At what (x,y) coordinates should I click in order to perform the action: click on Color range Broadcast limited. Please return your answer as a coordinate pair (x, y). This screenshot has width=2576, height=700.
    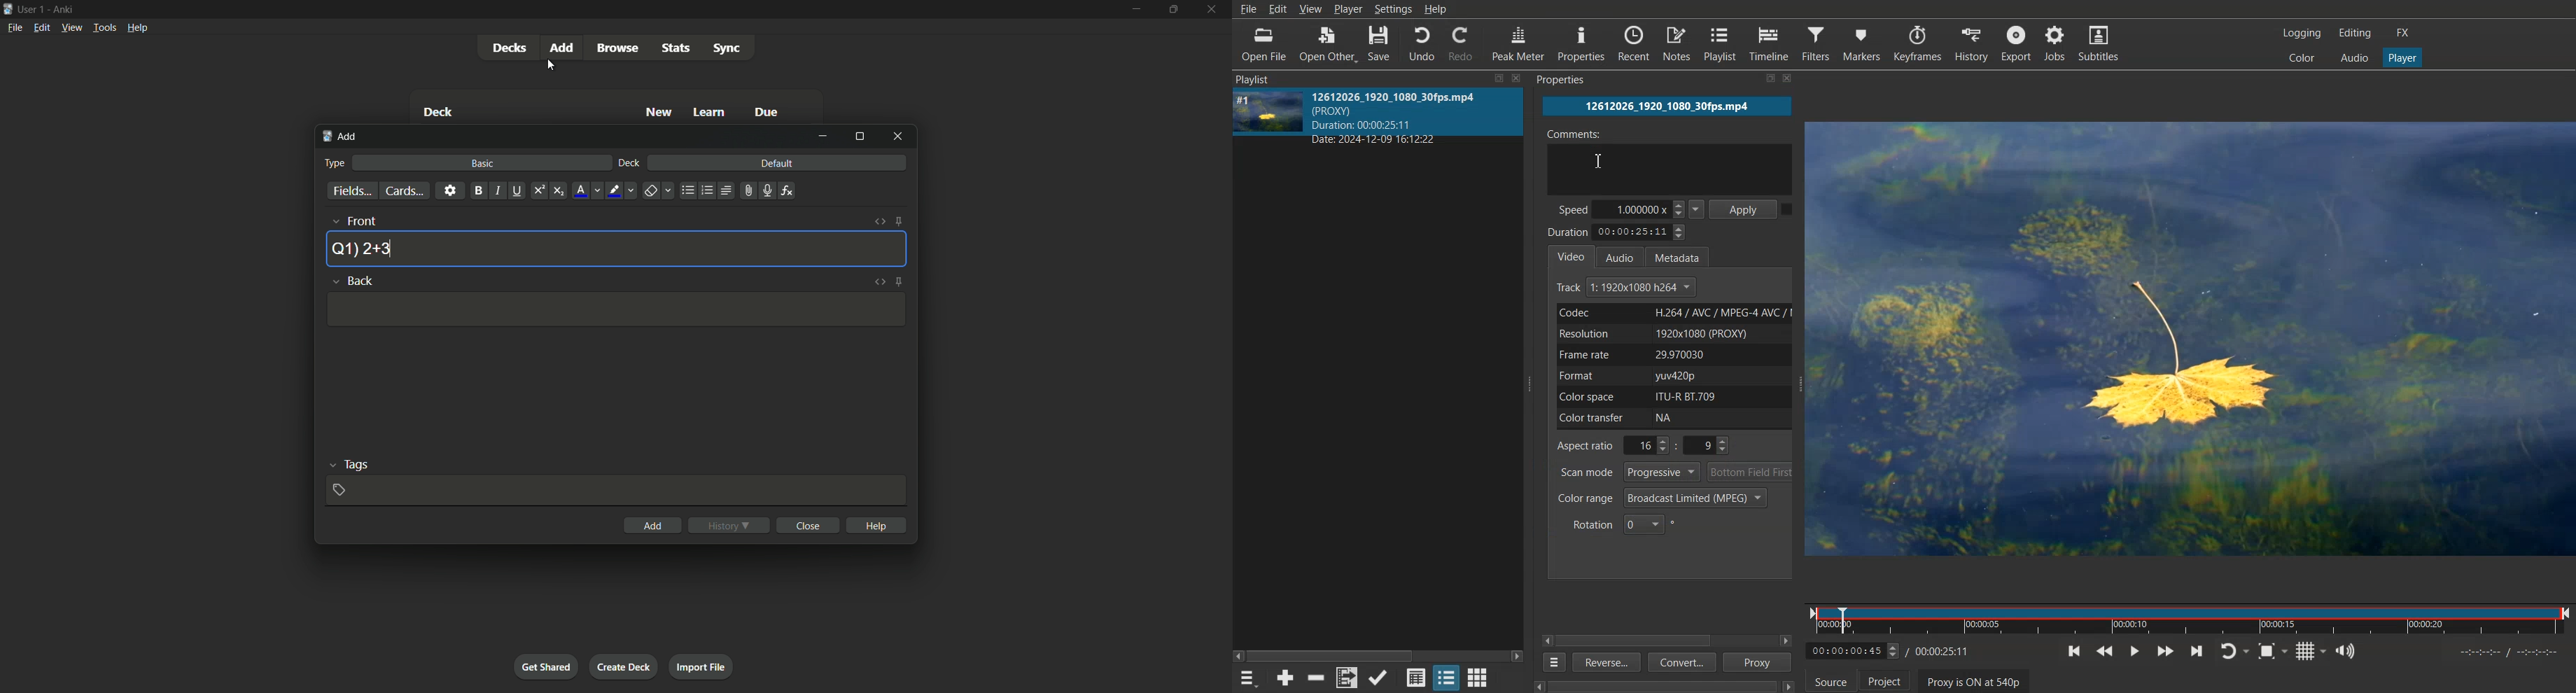
    Looking at the image, I should click on (1662, 498).